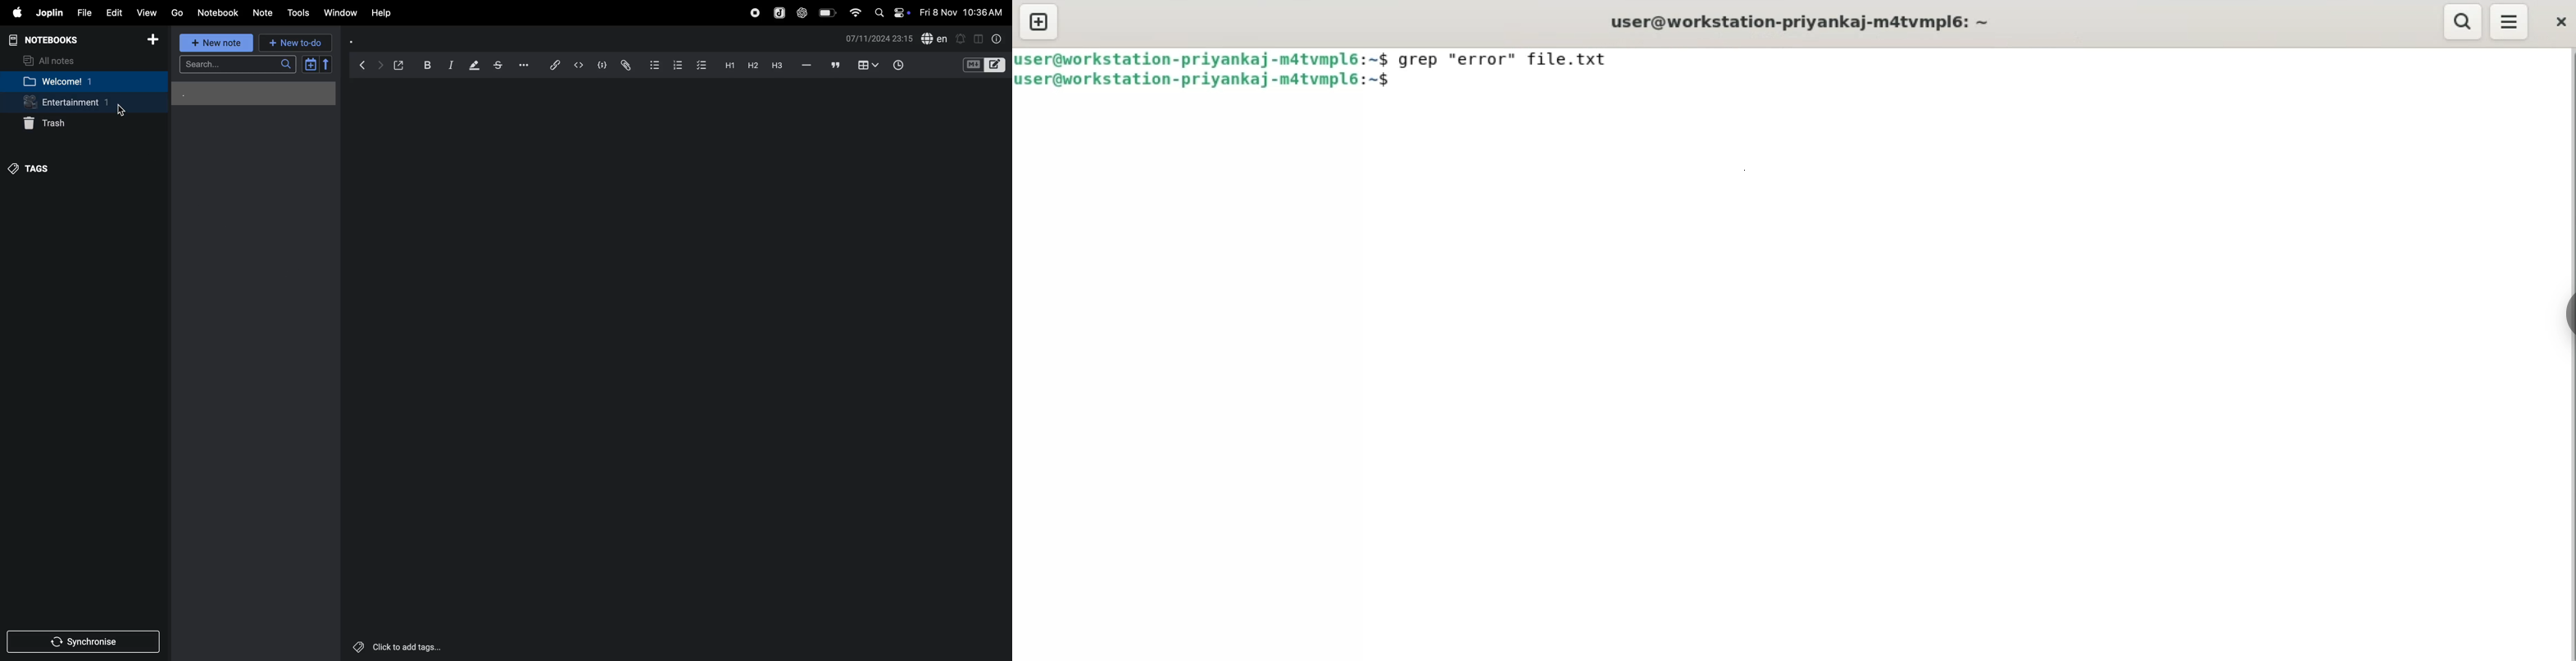 The width and height of the screenshot is (2576, 672). I want to click on new to do, so click(295, 43).